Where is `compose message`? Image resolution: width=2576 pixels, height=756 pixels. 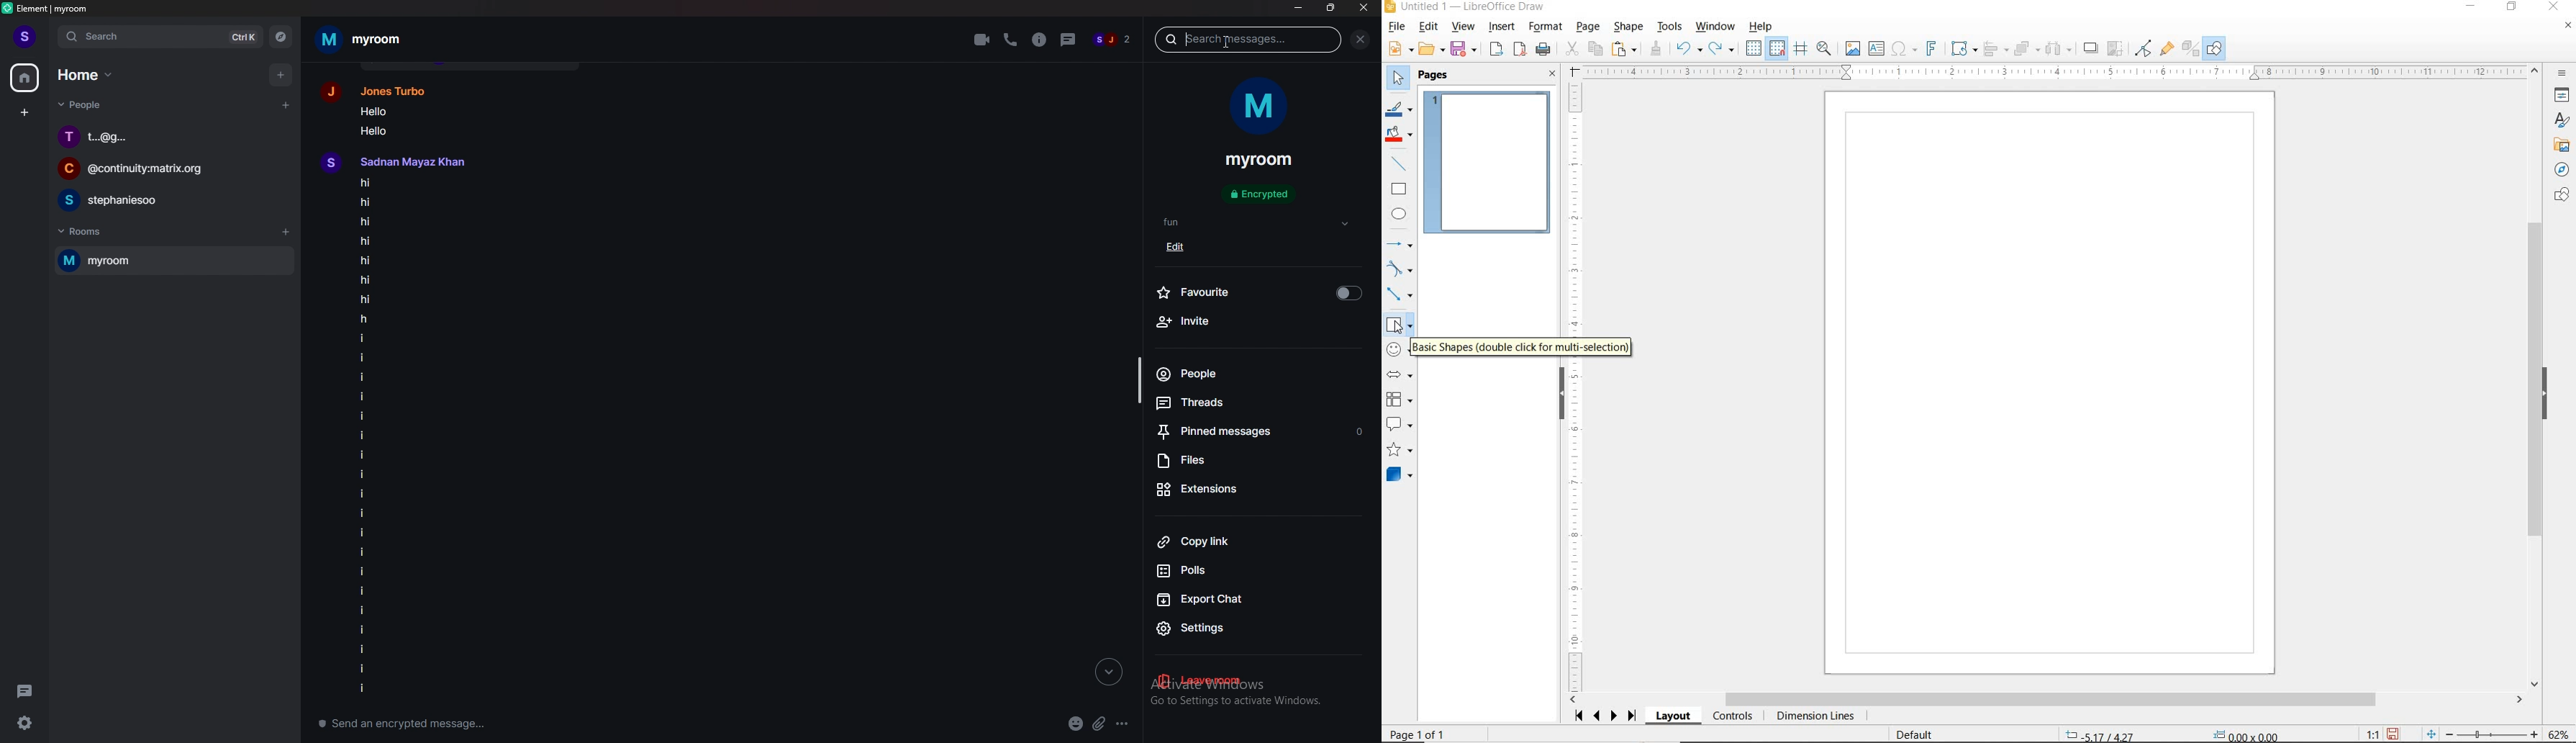 compose message is located at coordinates (522, 722).